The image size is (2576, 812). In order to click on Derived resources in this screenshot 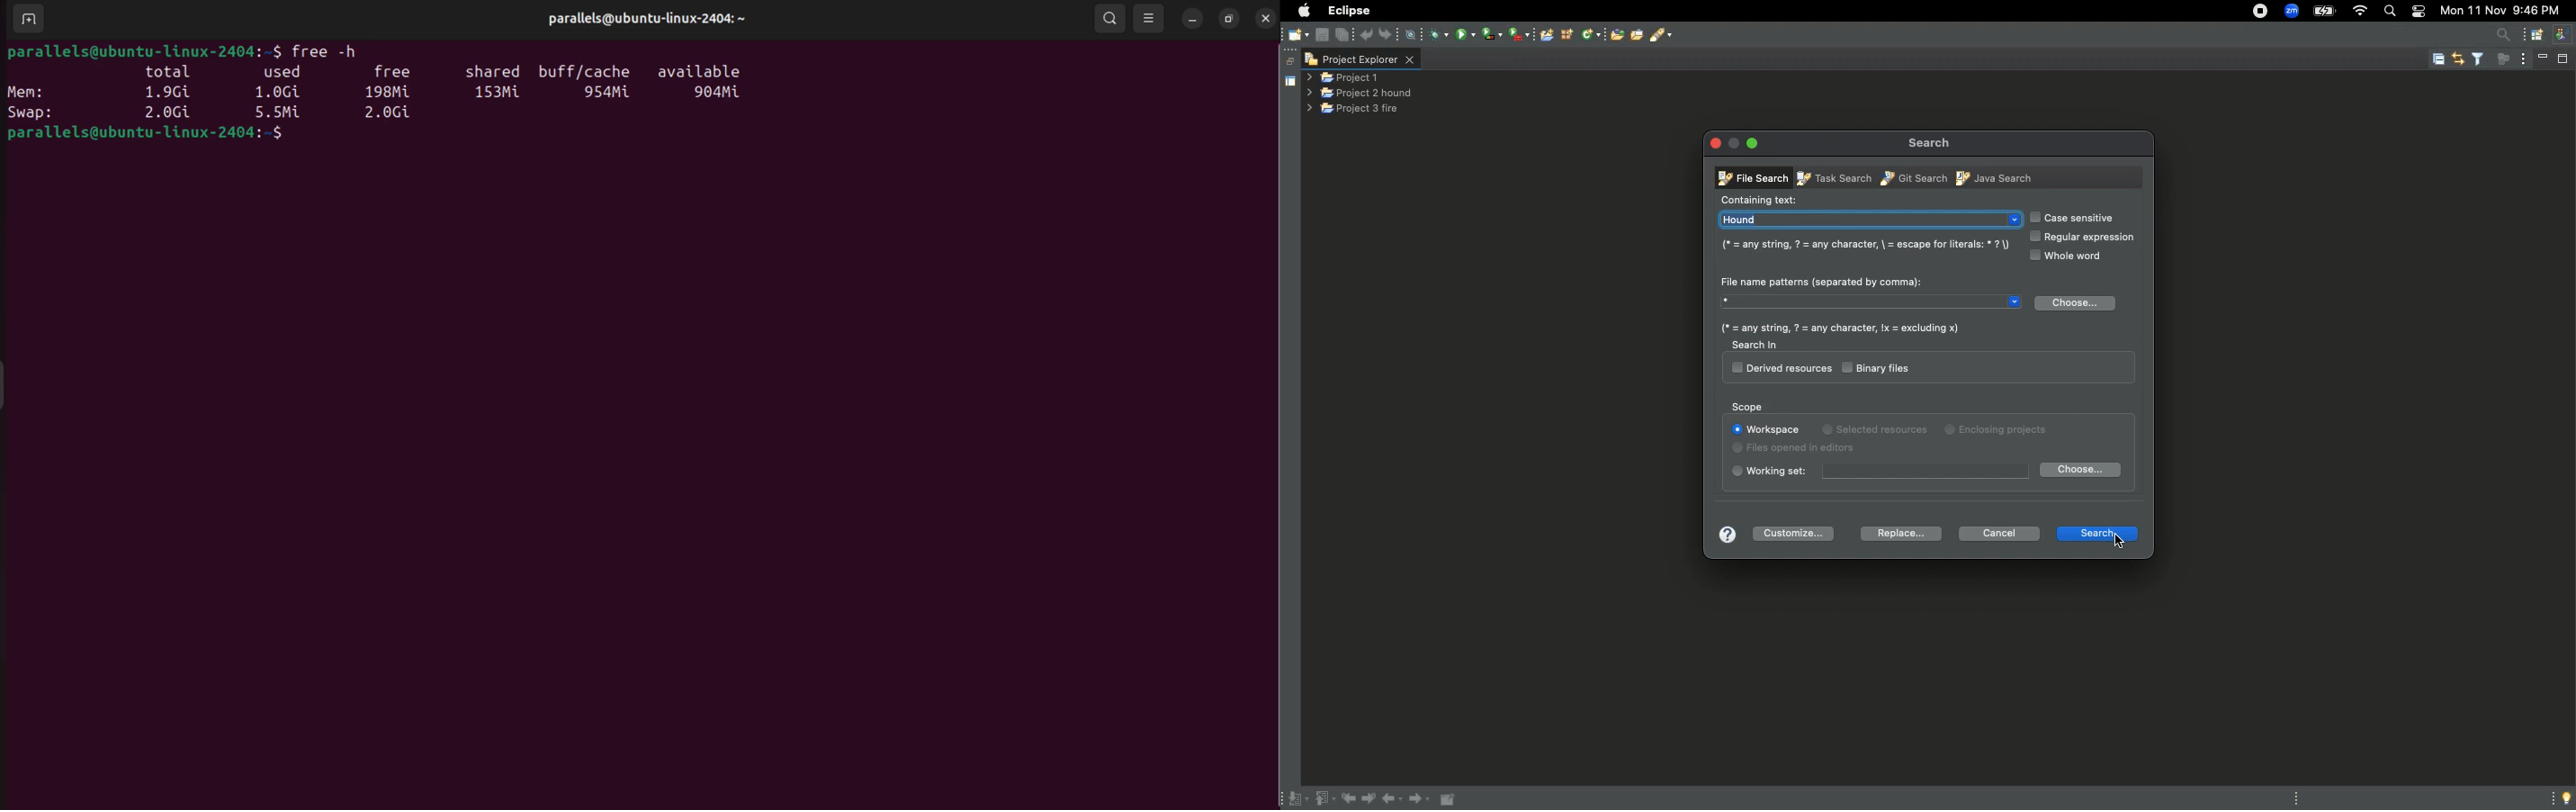, I will do `click(1781, 369)`.